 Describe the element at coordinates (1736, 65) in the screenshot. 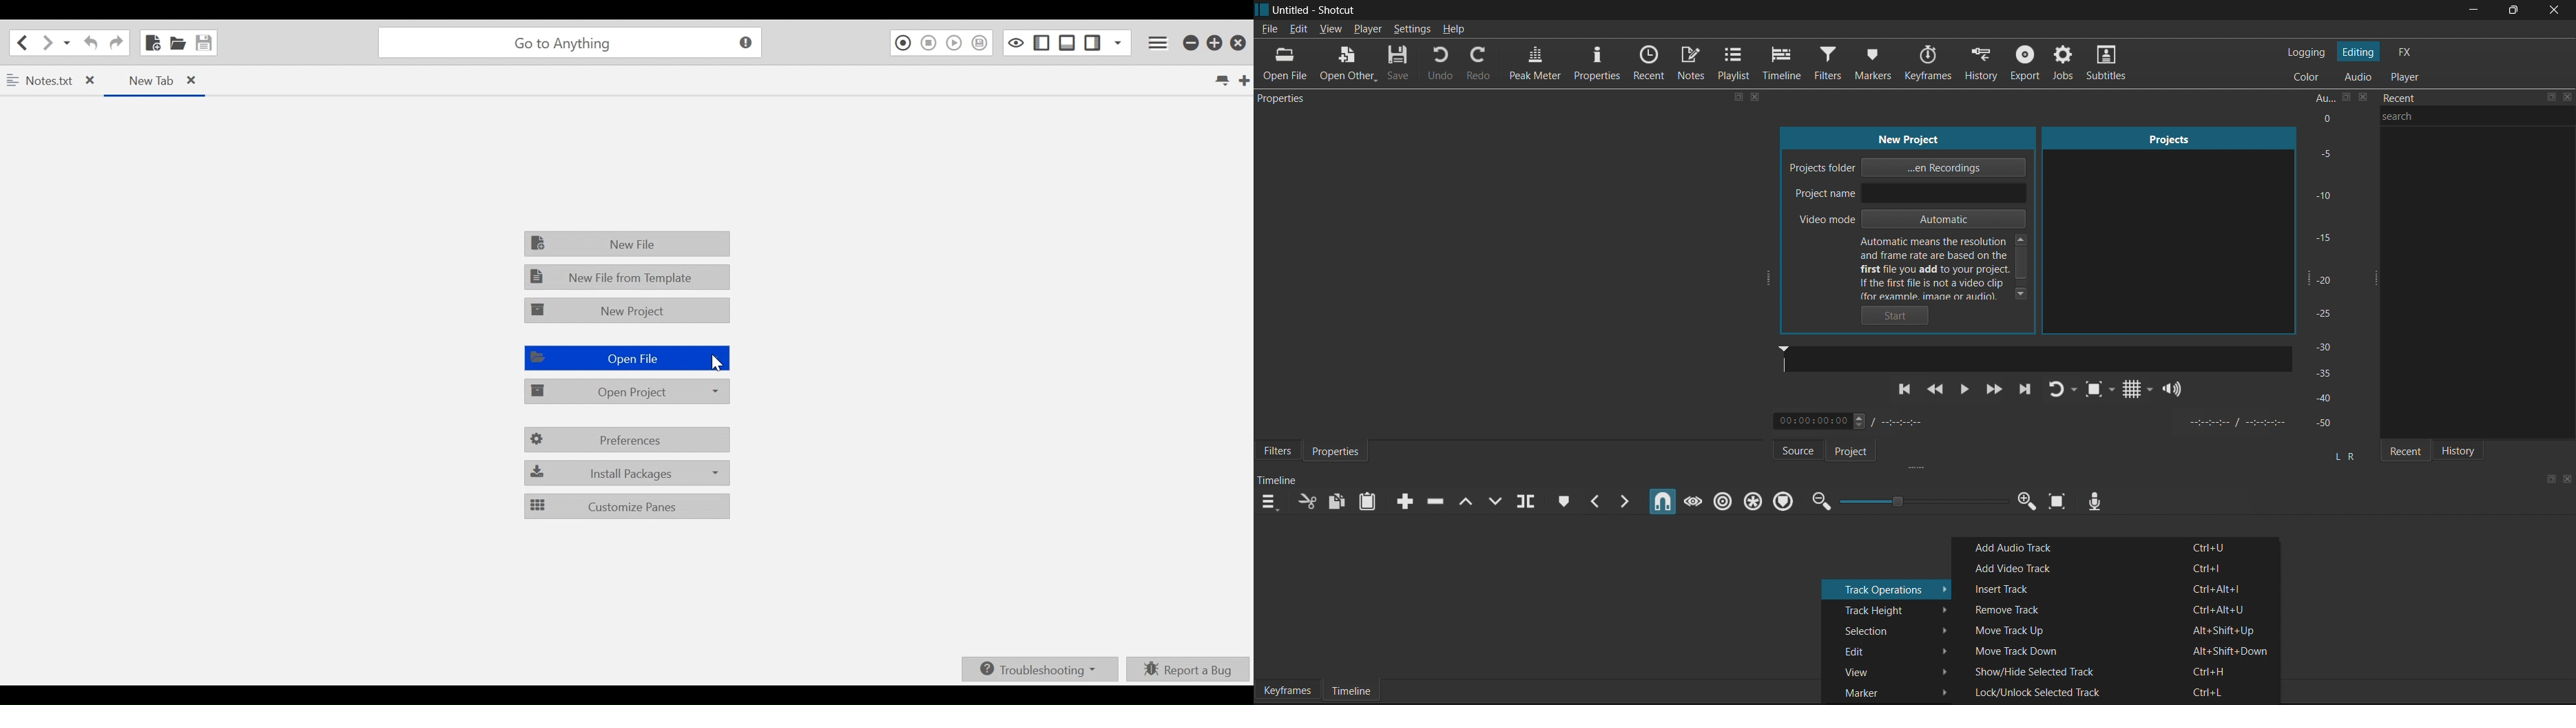

I see `Playlist` at that location.